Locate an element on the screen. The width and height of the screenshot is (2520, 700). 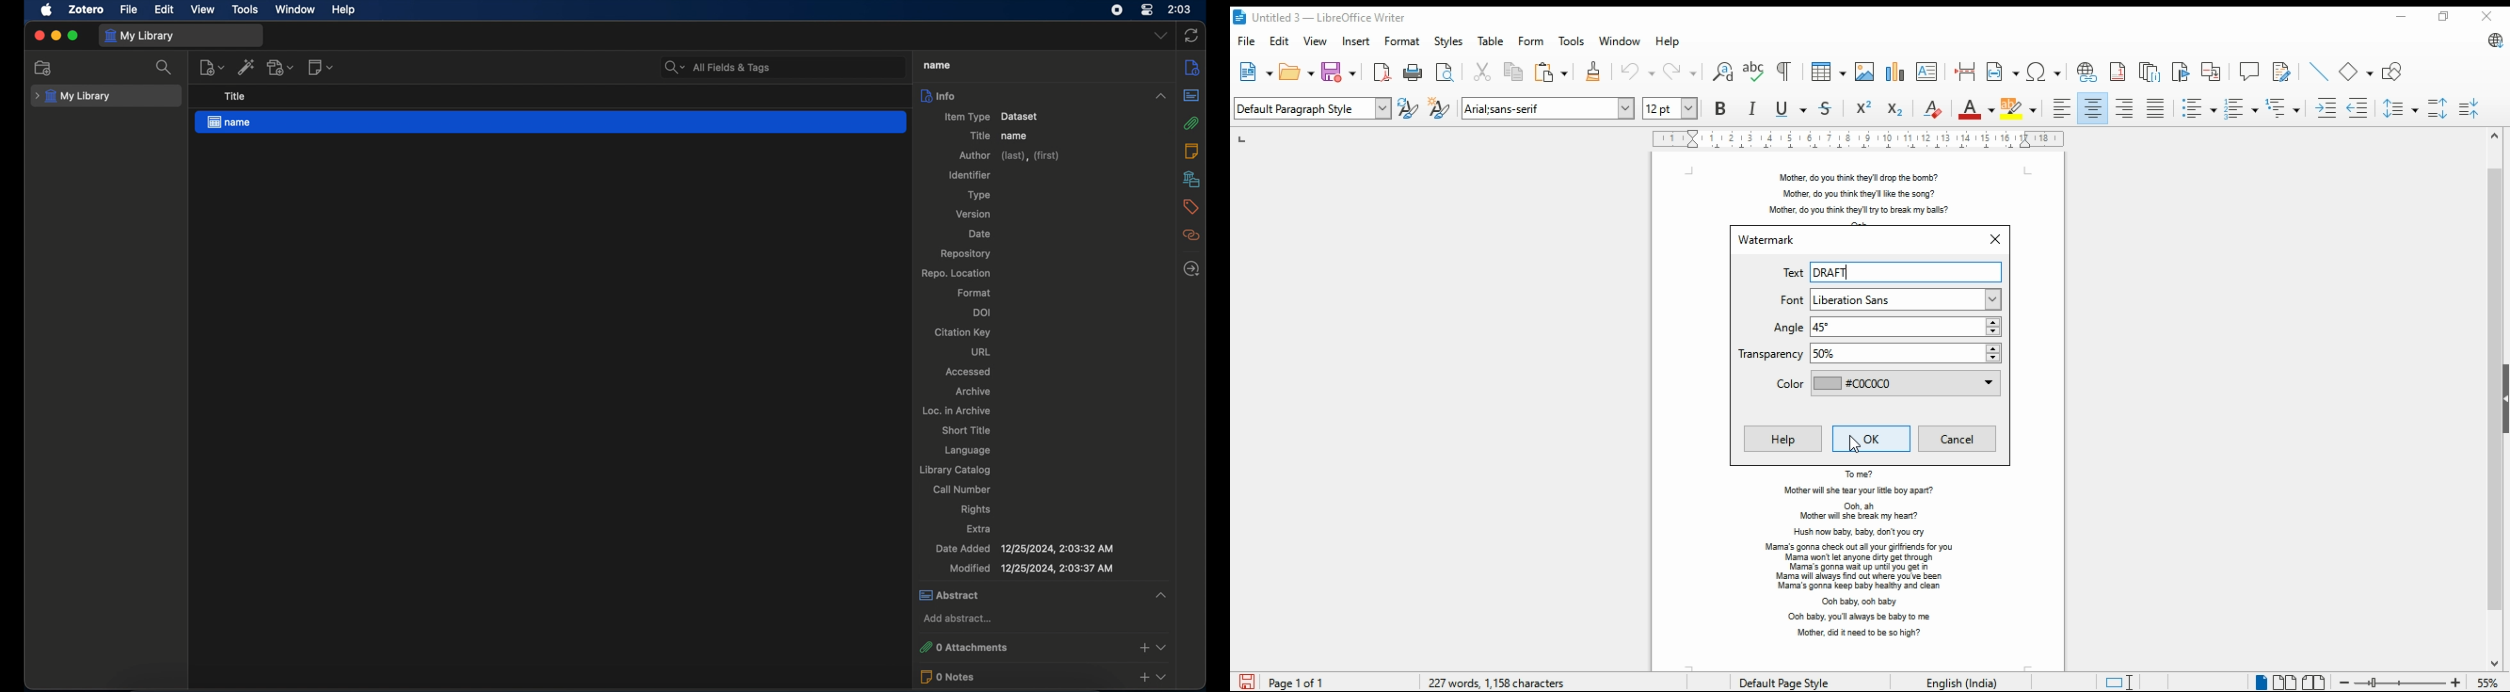
date added is located at coordinates (1024, 548).